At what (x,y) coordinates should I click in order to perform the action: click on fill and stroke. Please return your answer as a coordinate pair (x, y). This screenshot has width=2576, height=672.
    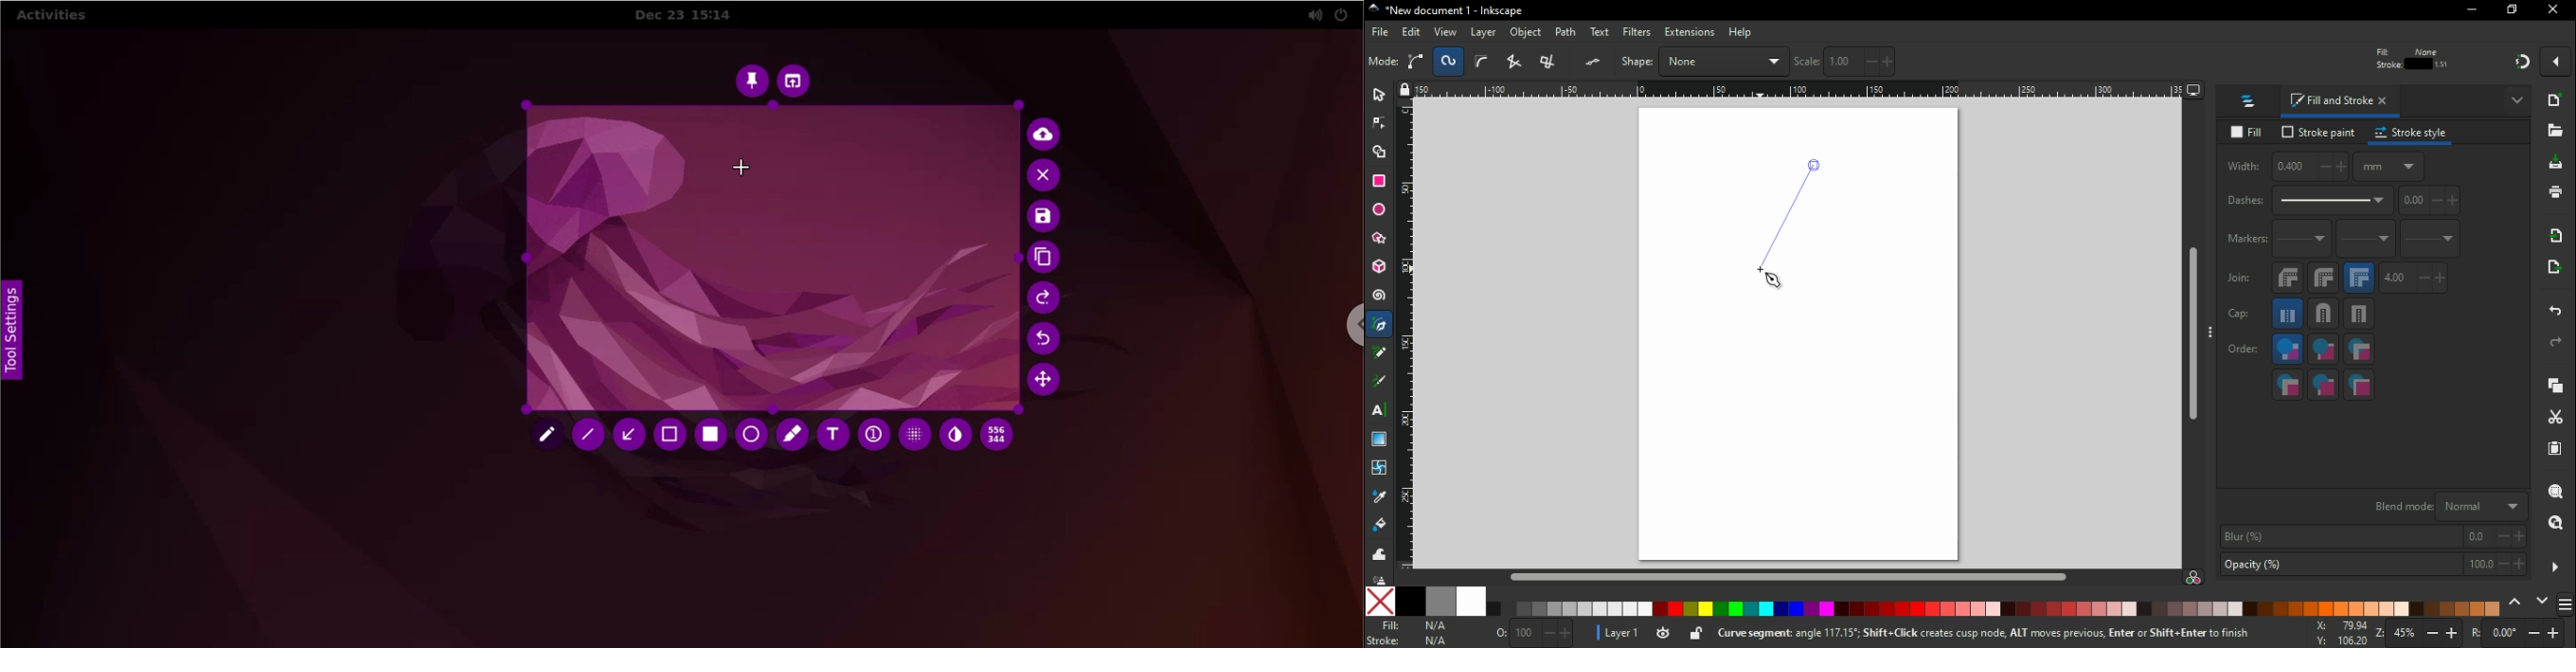
    Looking at the image, I should click on (2341, 103).